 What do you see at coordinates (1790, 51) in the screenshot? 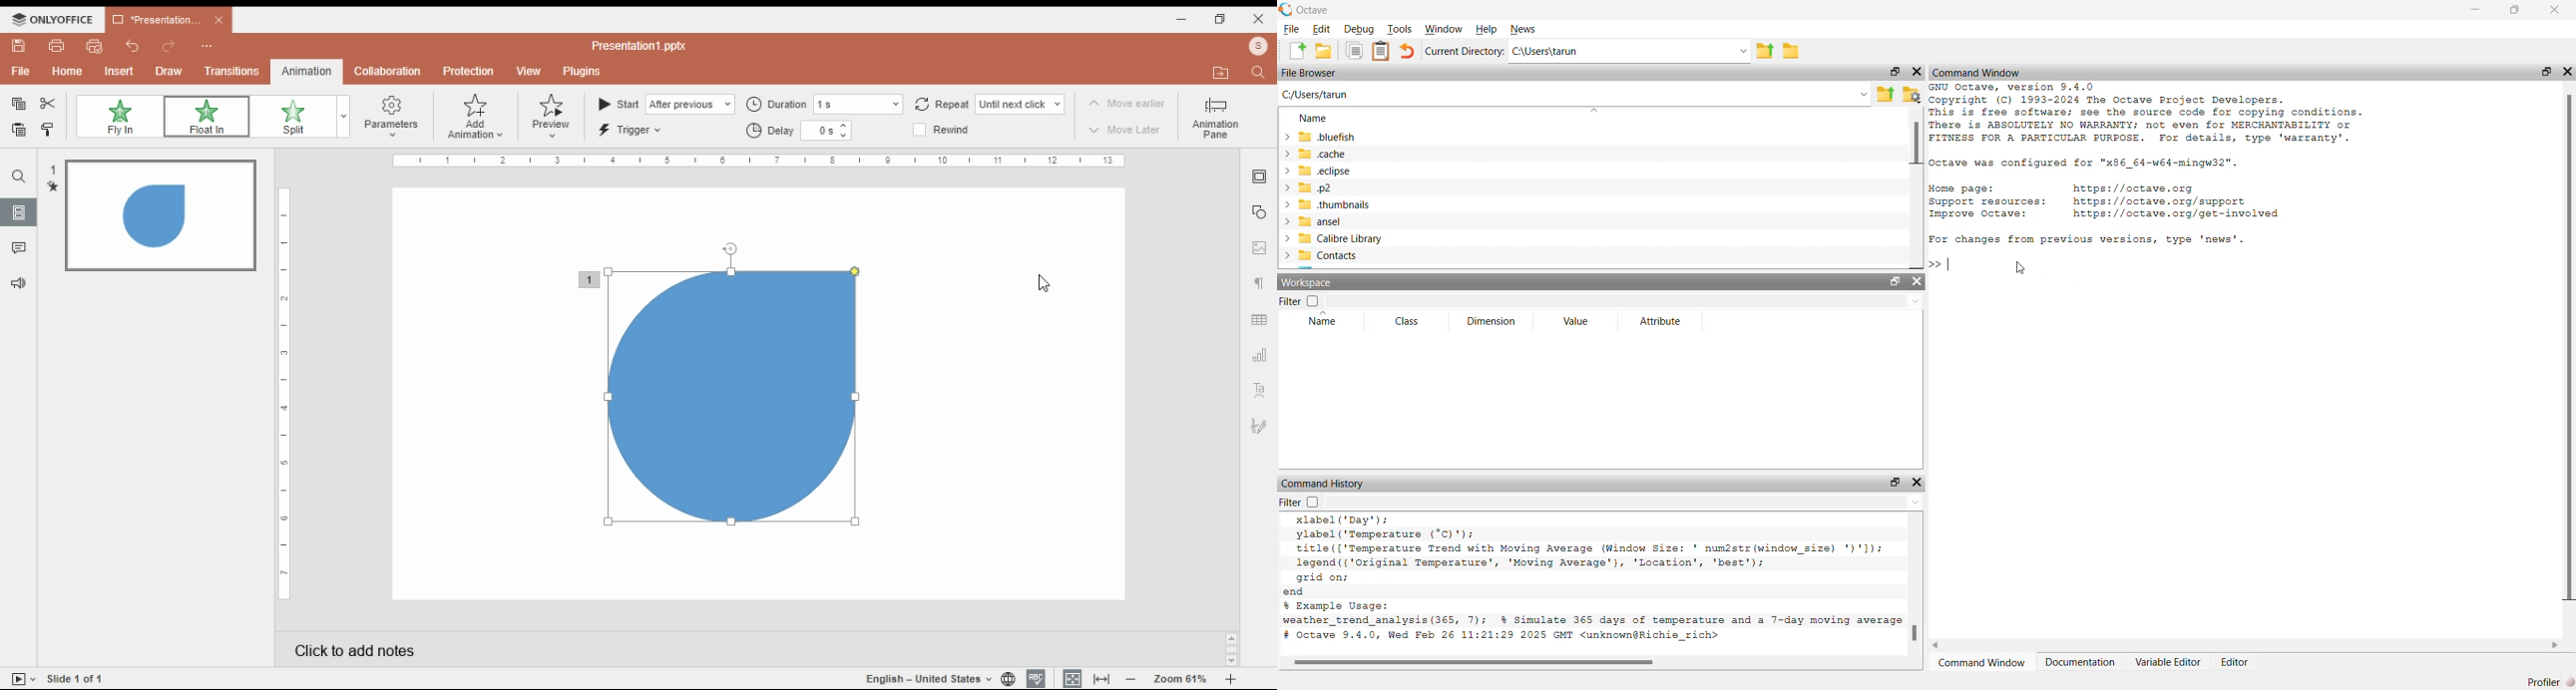
I see `save` at bounding box center [1790, 51].